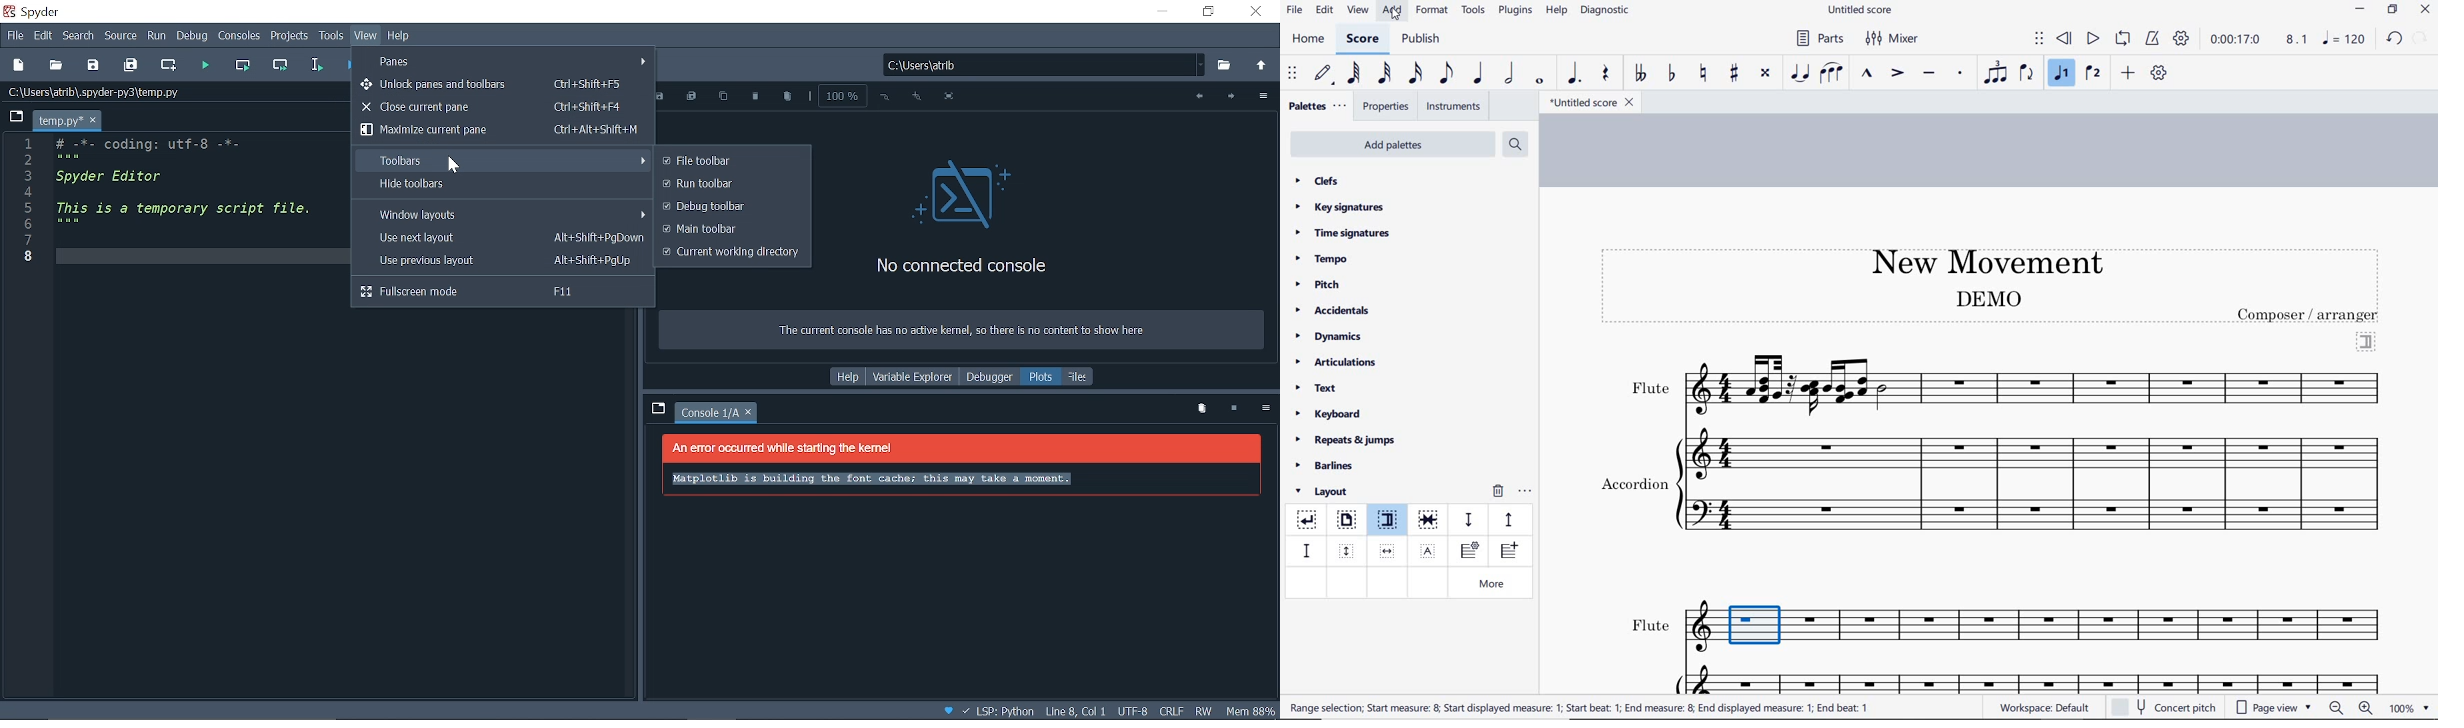  What do you see at coordinates (1343, 232) in the screenshot?
I see `time signatures` at bounding box center [1343, 232].